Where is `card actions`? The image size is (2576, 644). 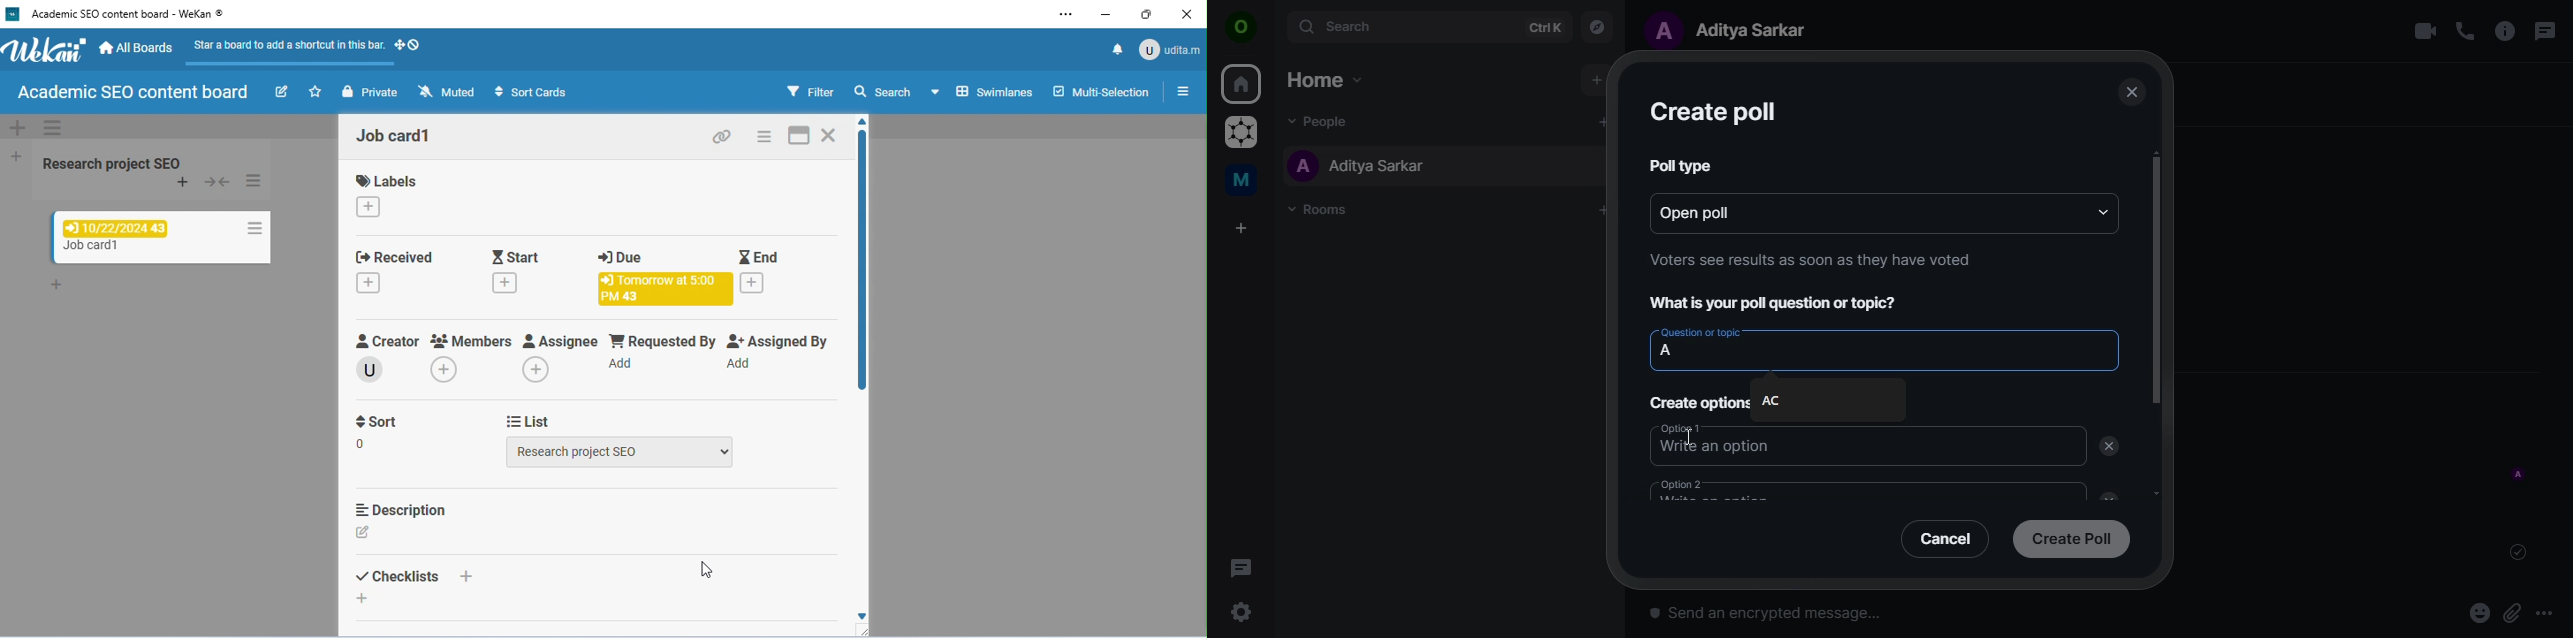
card actions is located at coordinates (253, 225).